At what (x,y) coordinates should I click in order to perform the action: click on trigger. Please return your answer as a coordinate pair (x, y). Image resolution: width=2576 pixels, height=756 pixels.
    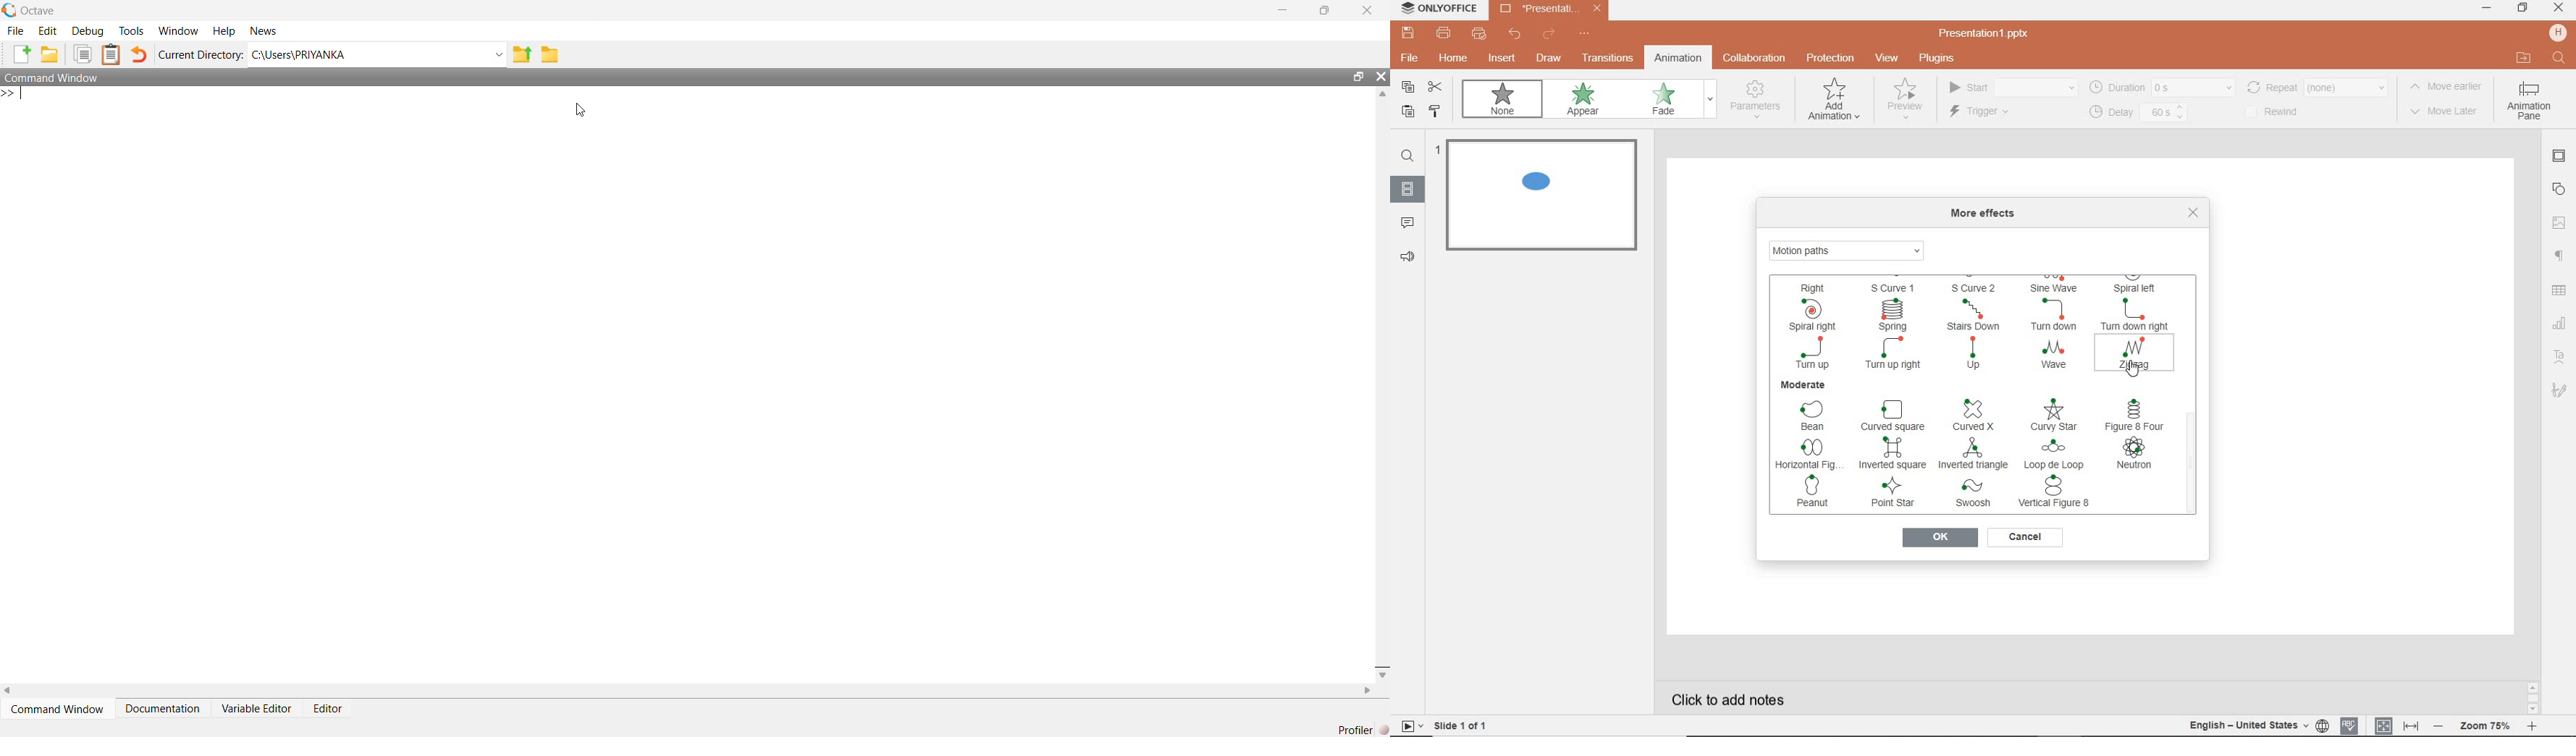
    Looking at the image, I should click on (1998, 113).